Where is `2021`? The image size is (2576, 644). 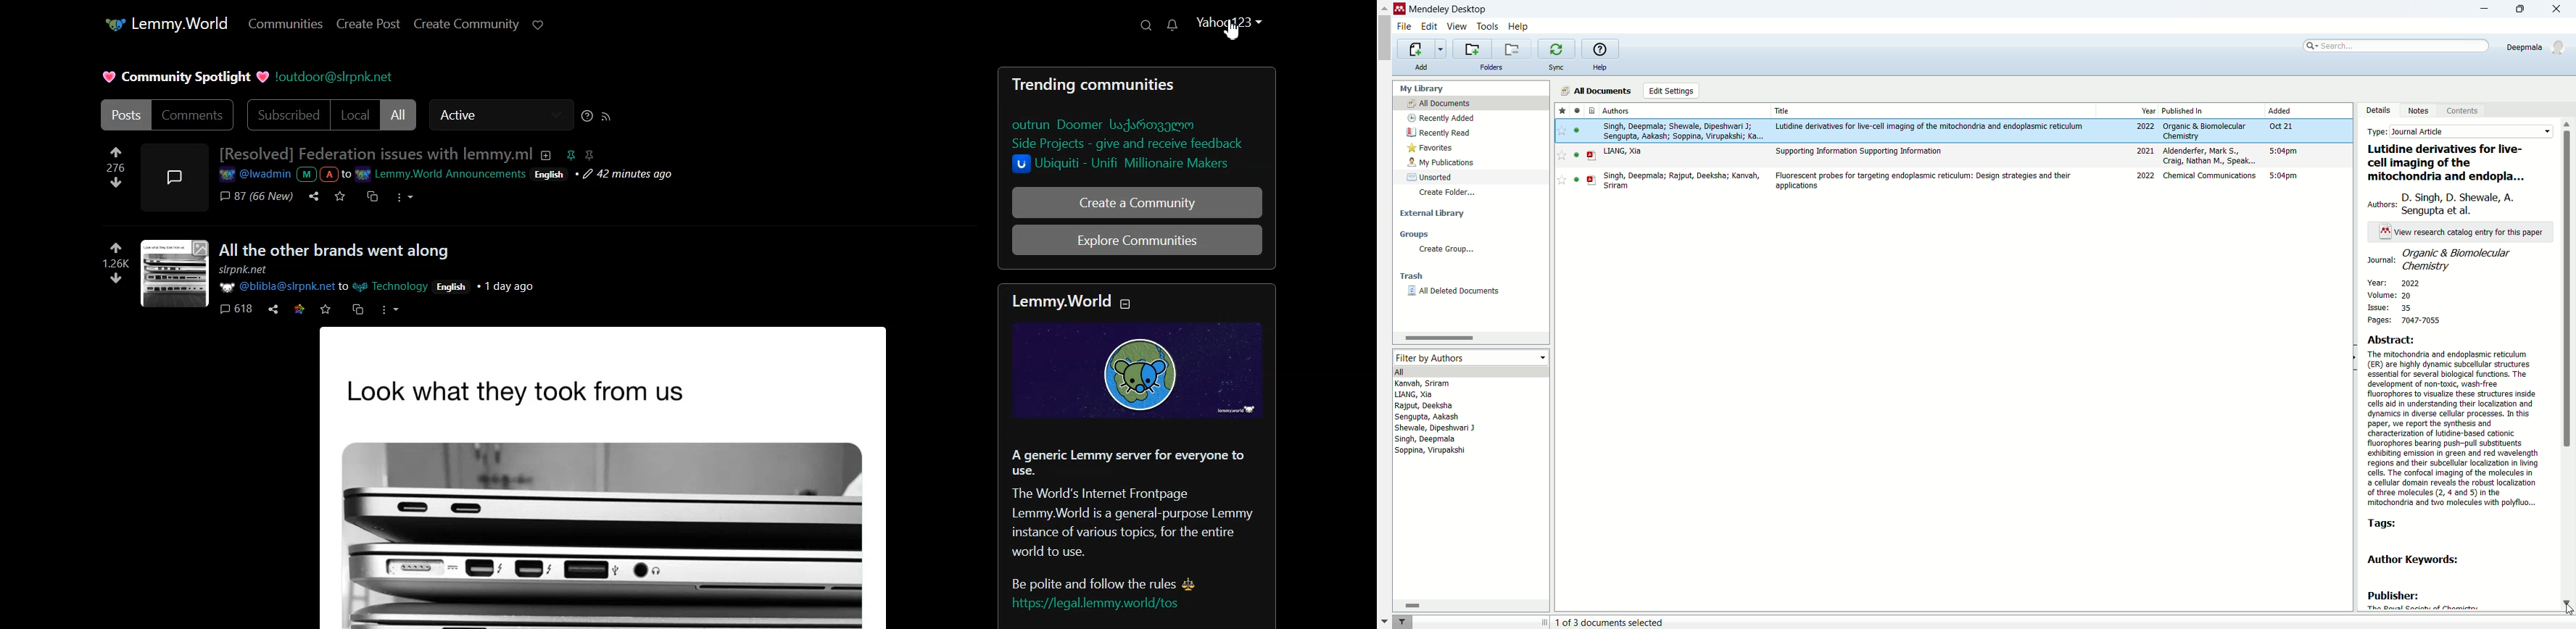 2021 is located at coordinates (2145, 150).